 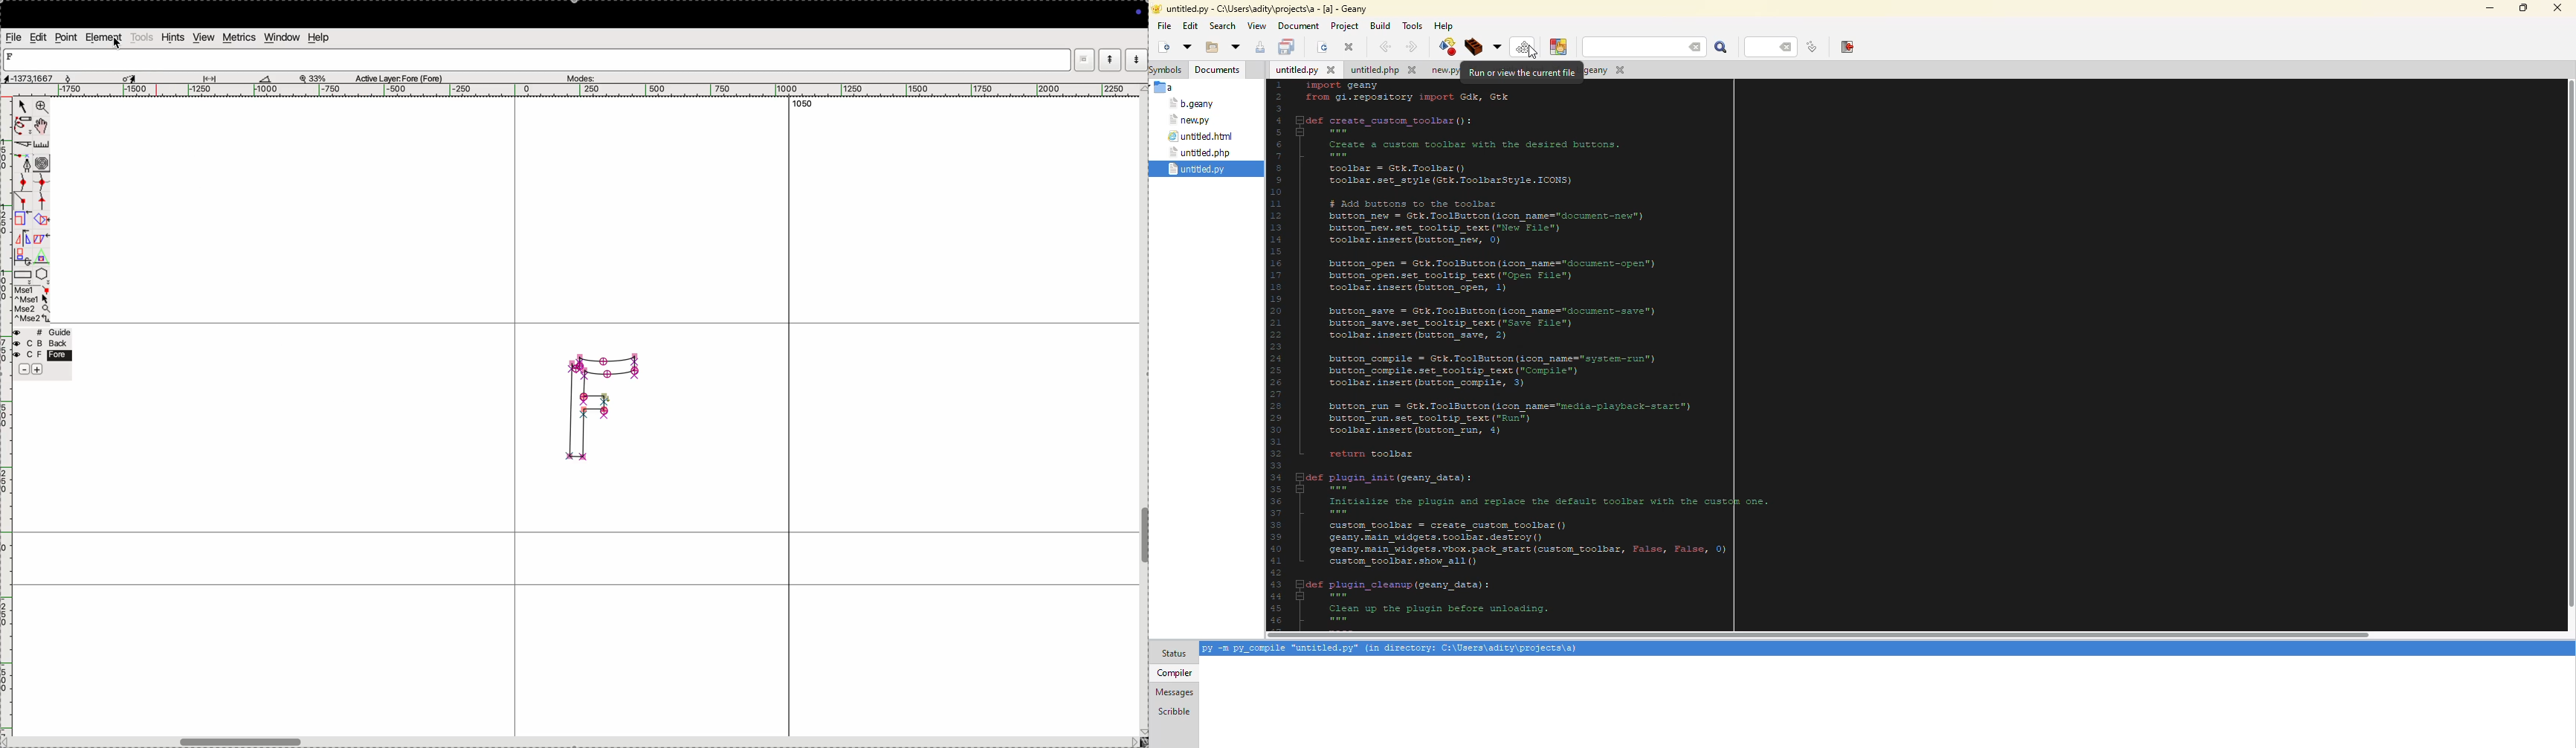 What do you see at coordinates (43, 356) in the screenshot?
I see `fore` at bounding box center [43, 356].